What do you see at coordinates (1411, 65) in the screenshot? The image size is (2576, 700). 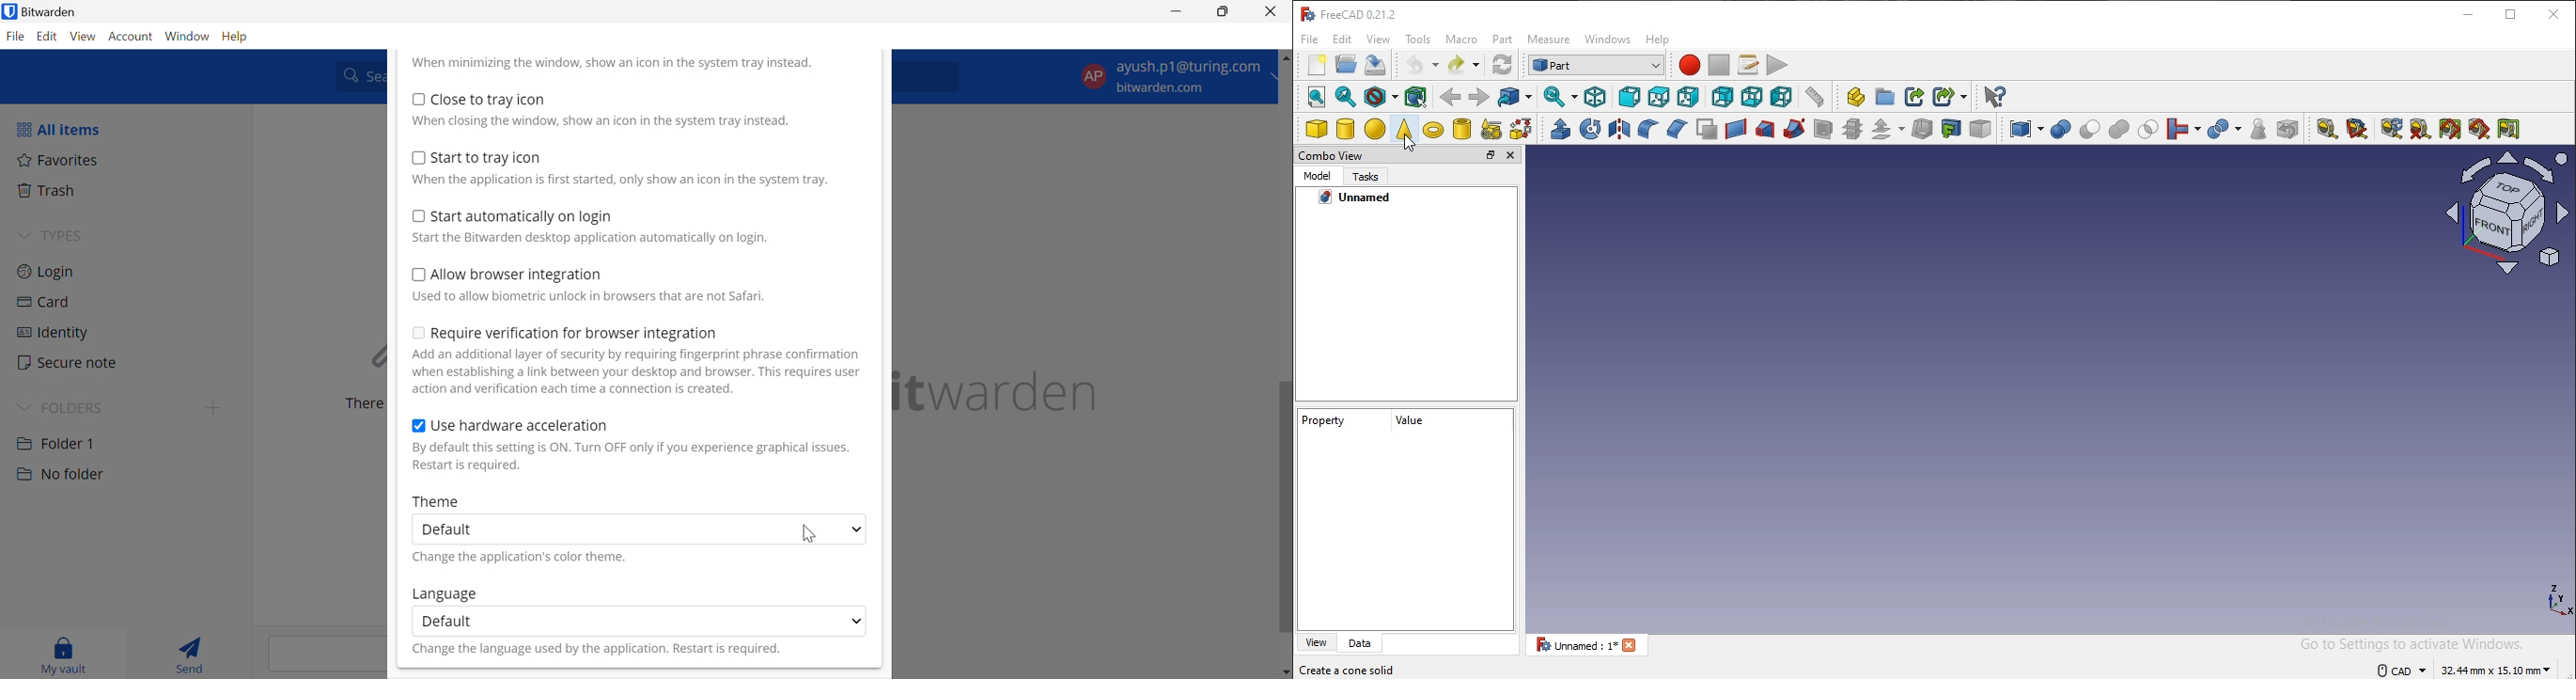 I see `undo` at bounding box center [1411, 65].